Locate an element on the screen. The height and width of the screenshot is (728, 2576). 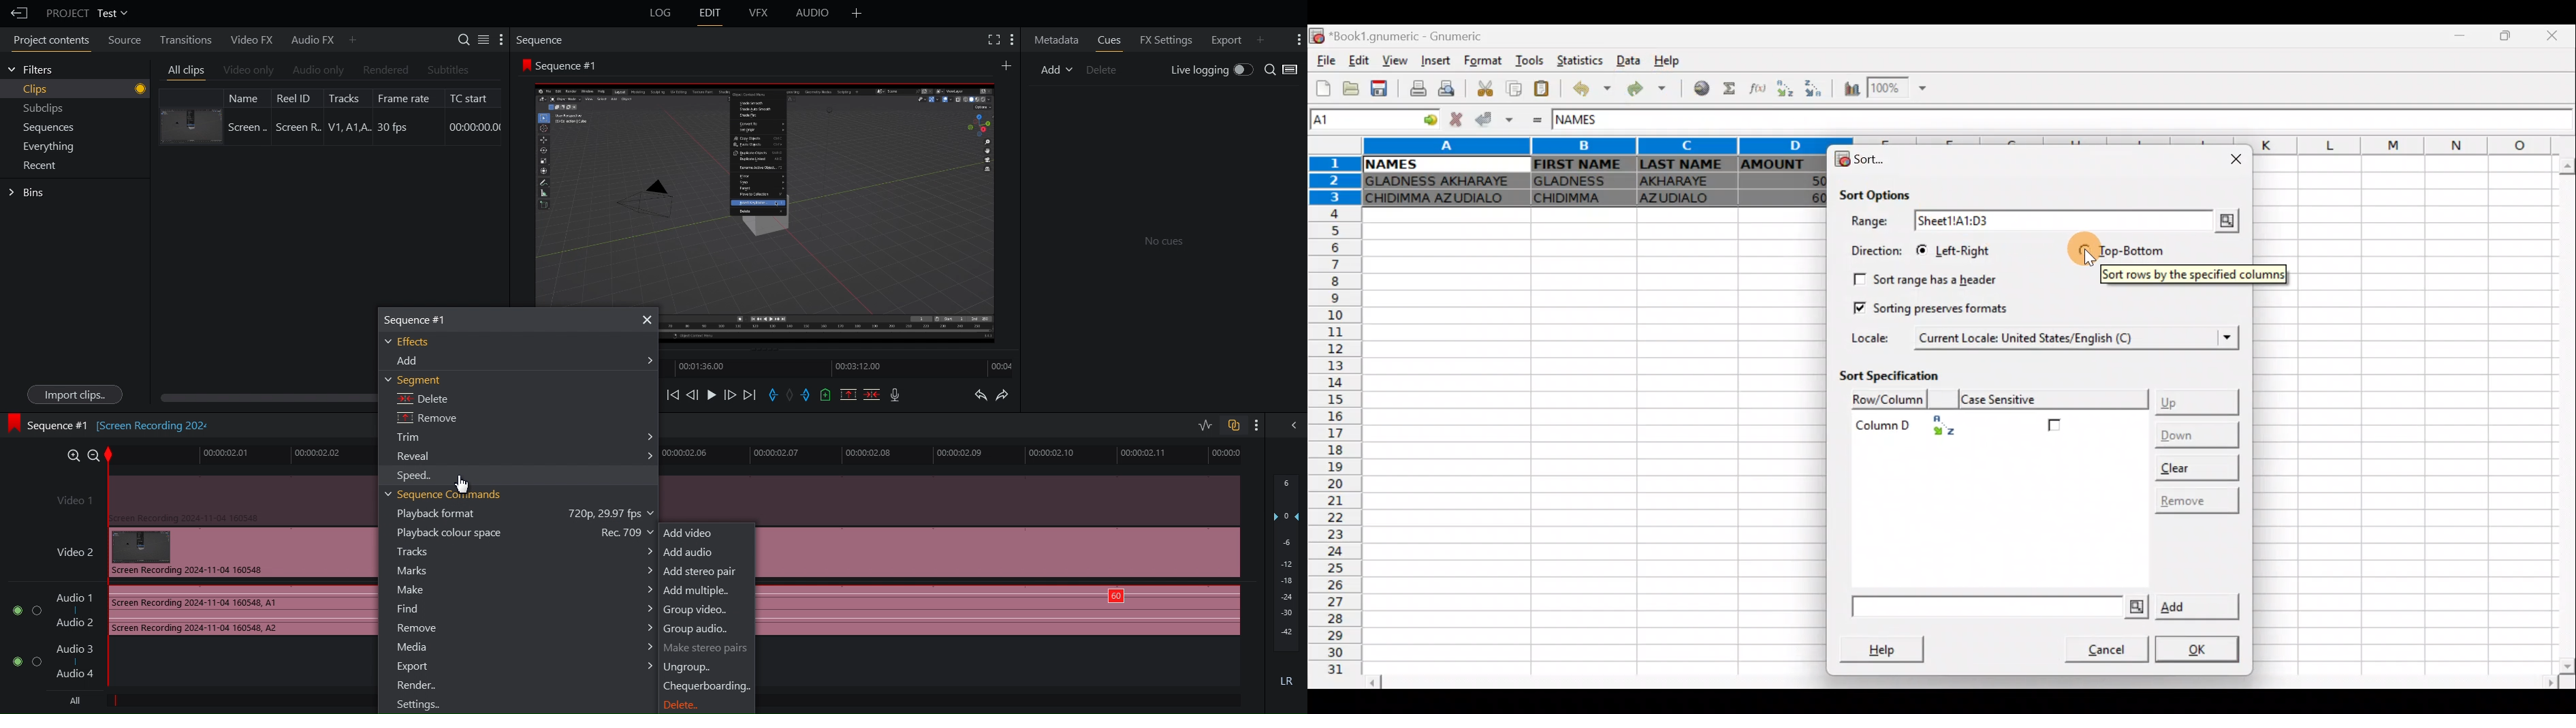
Insert chart is located at coordinates (1851, 89).